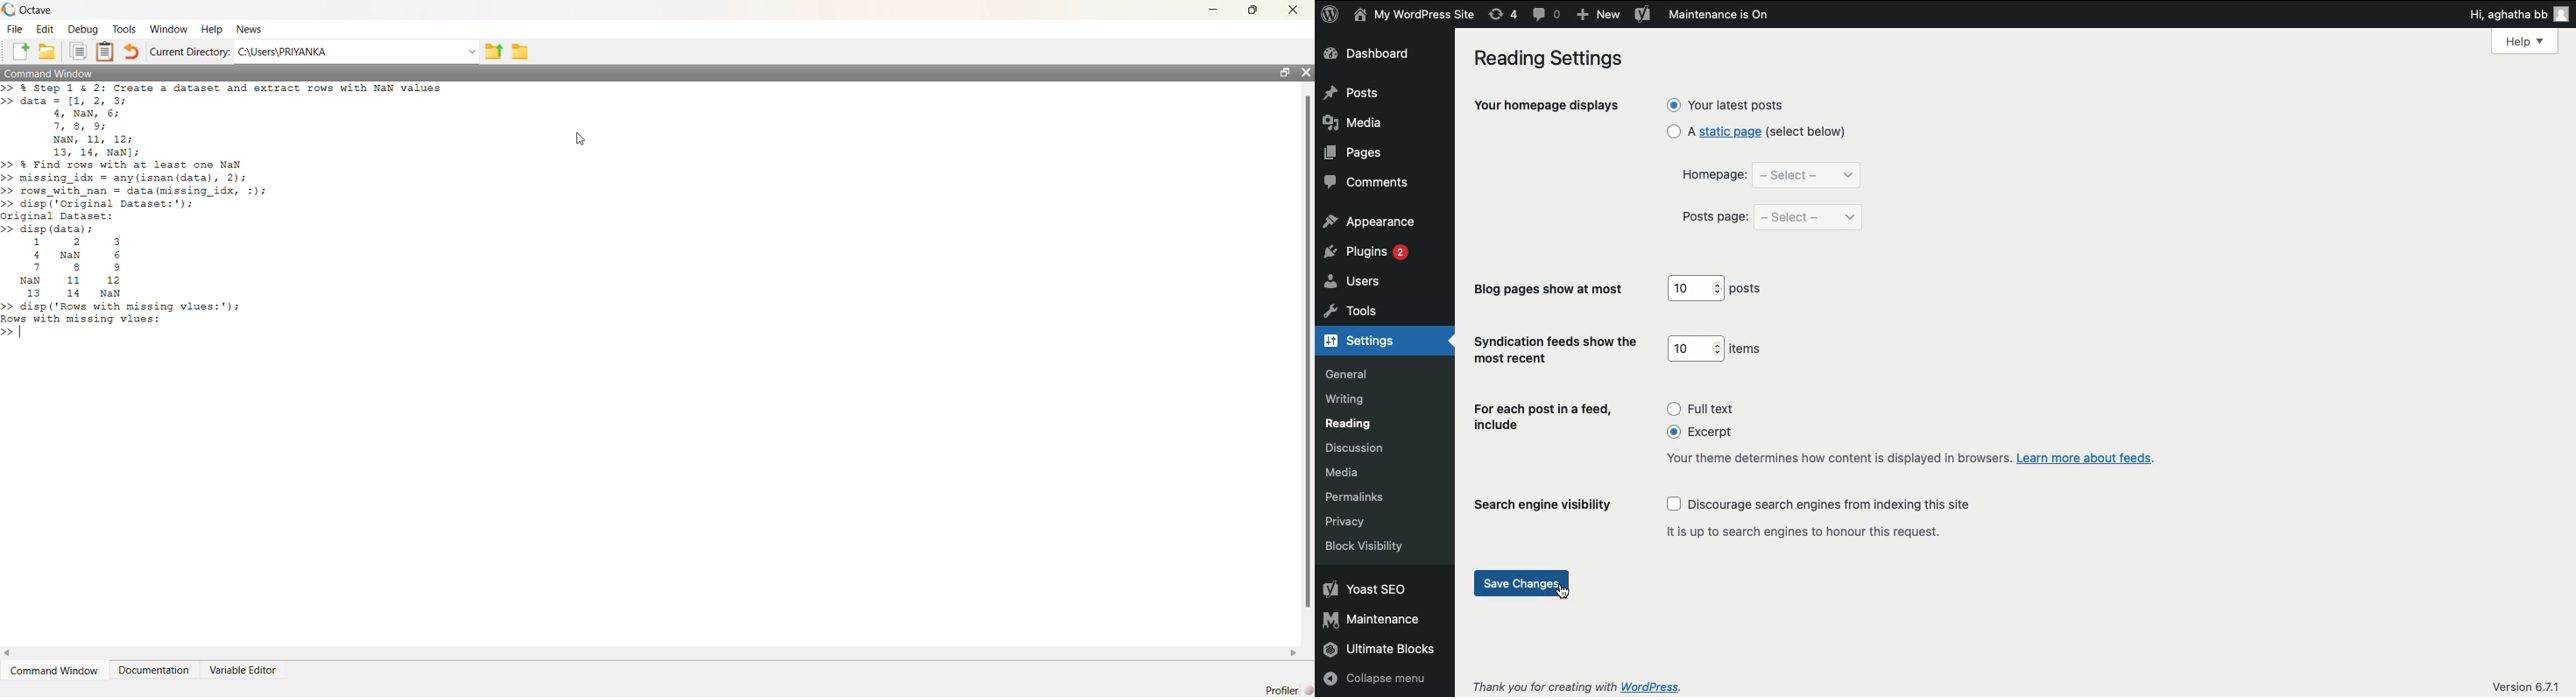 This screenshot has height=700, width=2576. I want to click on excerpt, so click(1704, 430).